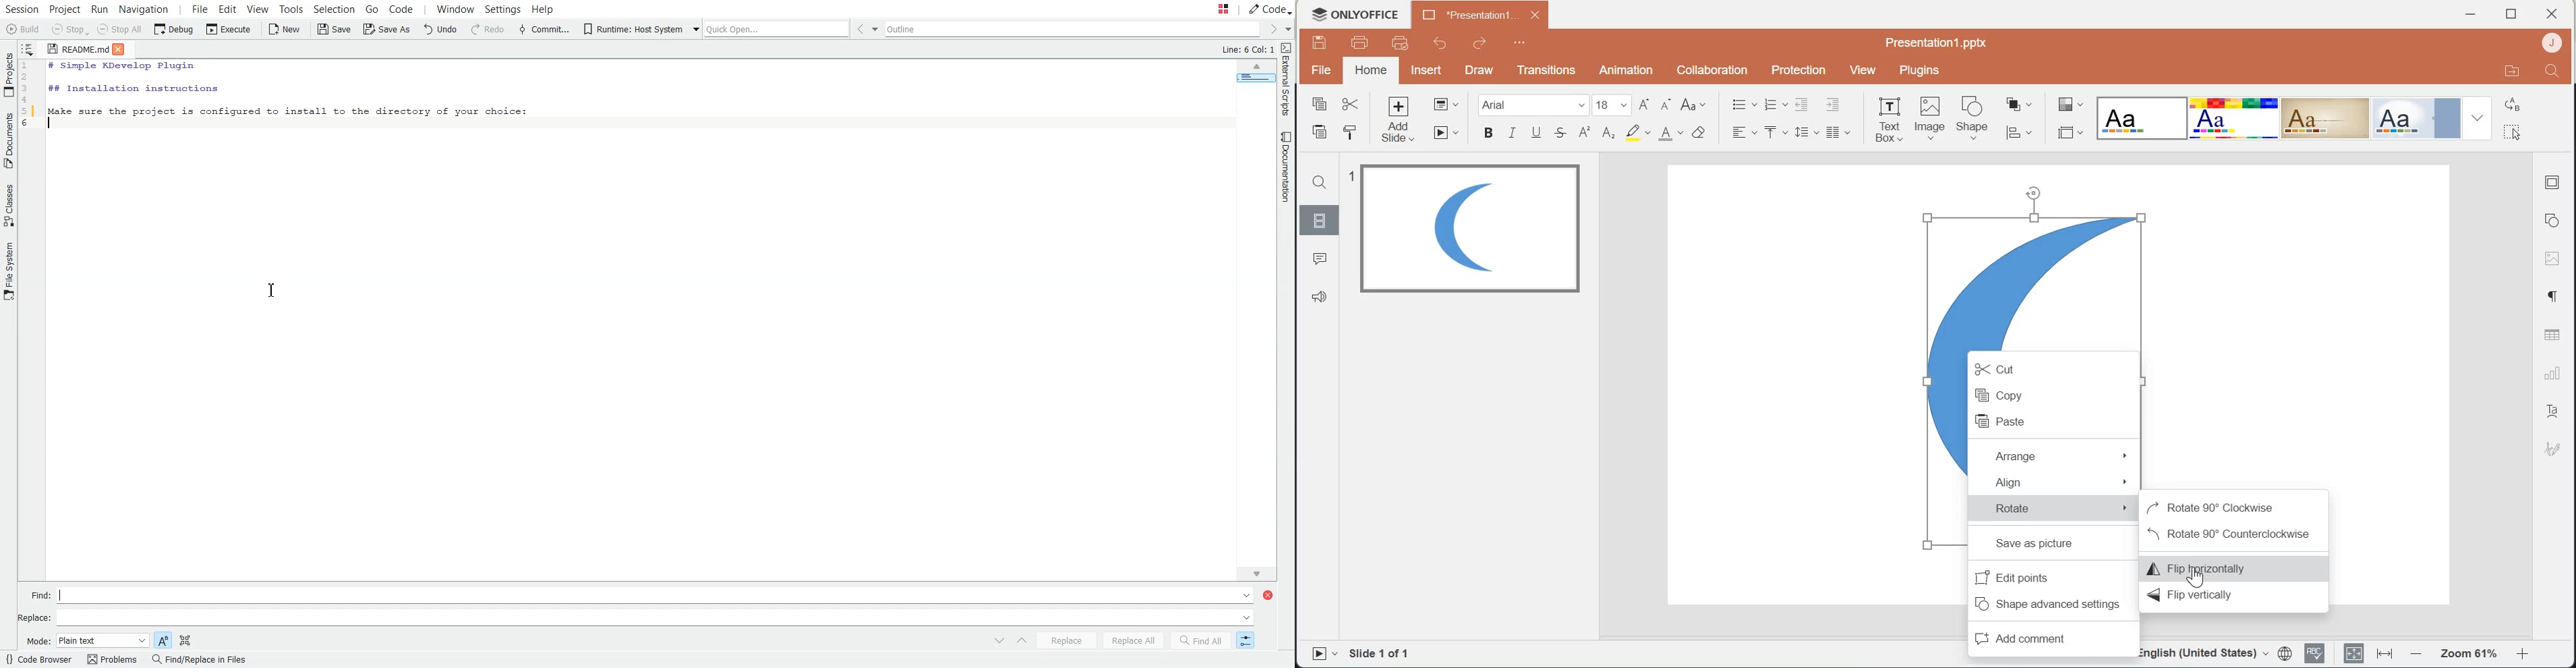 The width and height of the screenshot is (2576, 672). Describe the element at coordinates (1354, 134) in the screenshot. I see `Copy style` at that location.